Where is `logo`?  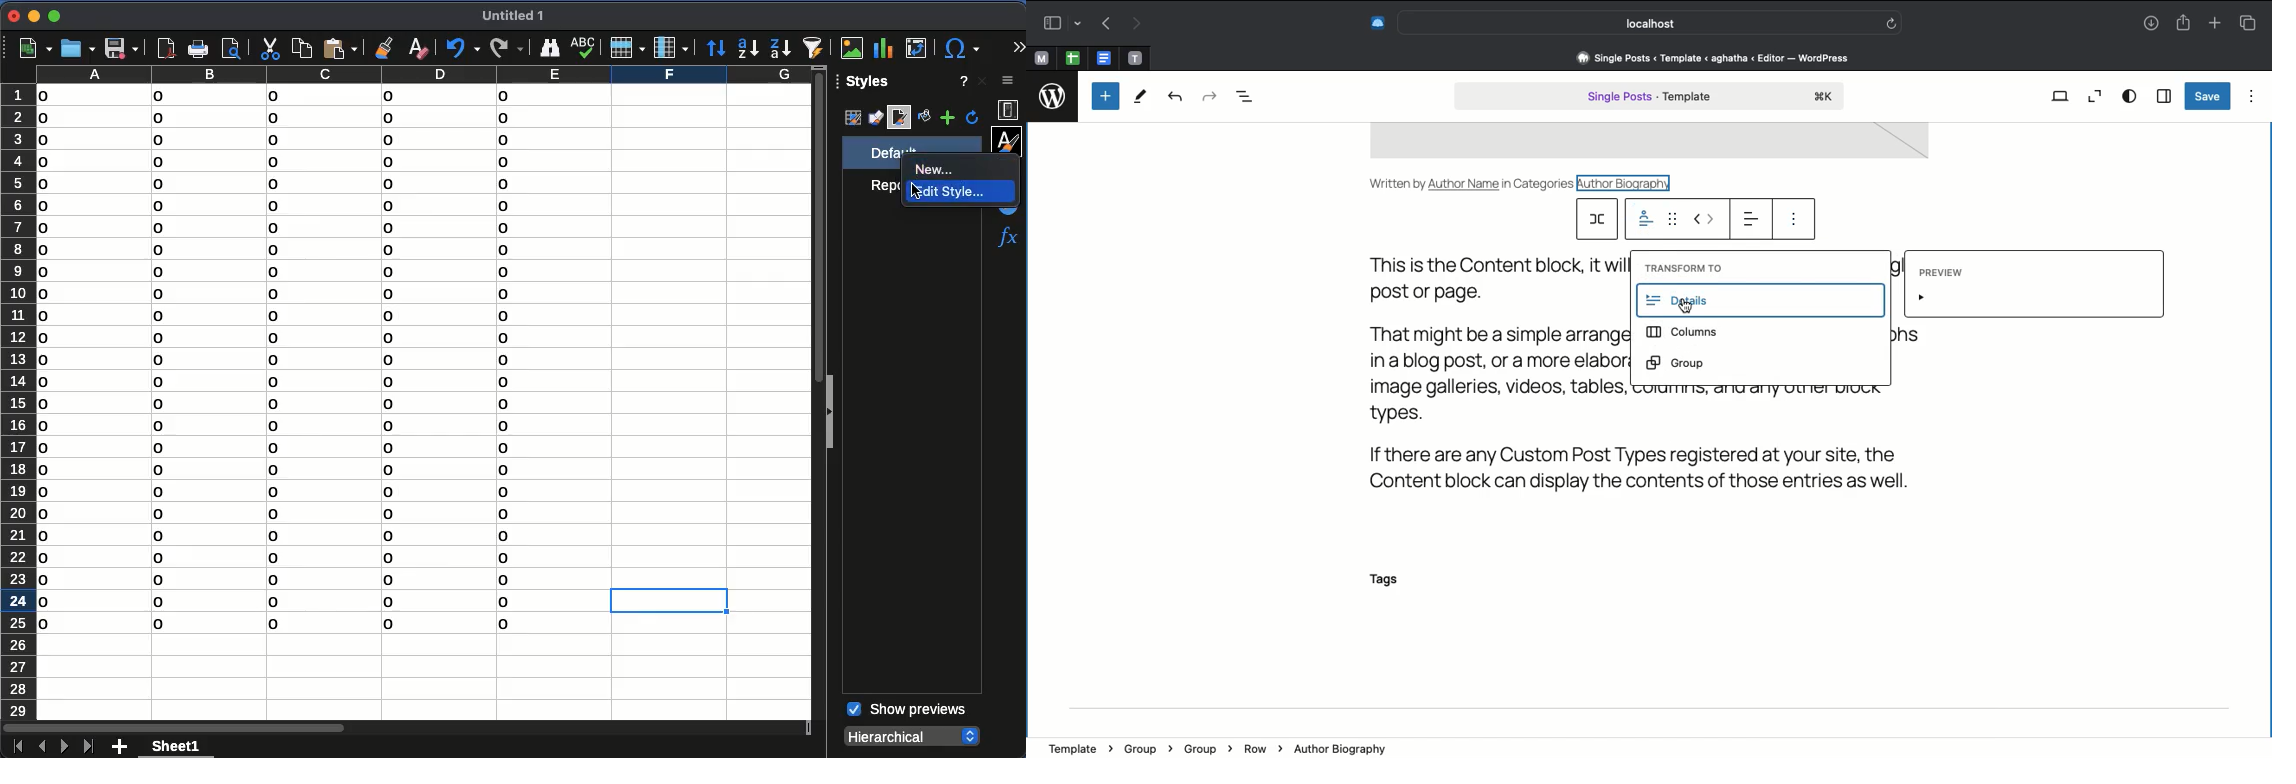
logo is located at coordinates (1054, 93).